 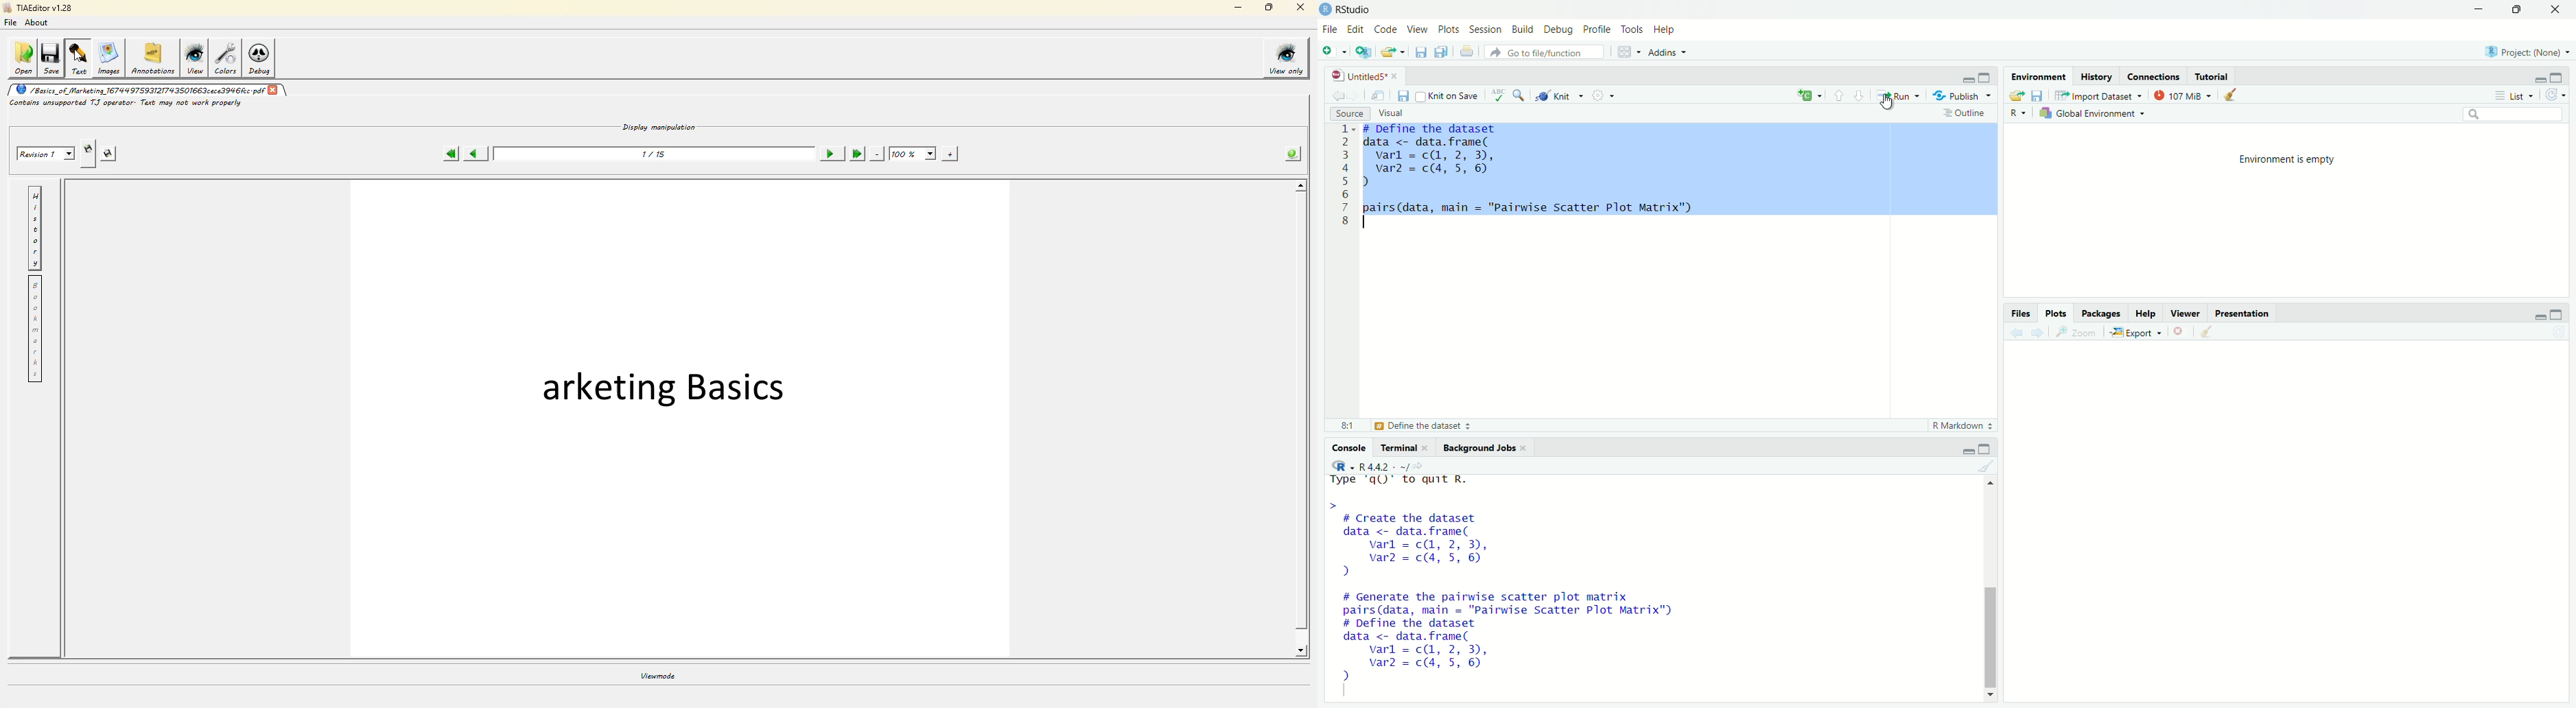 I want to click on Coordinates, so click(x=2154, y=76).